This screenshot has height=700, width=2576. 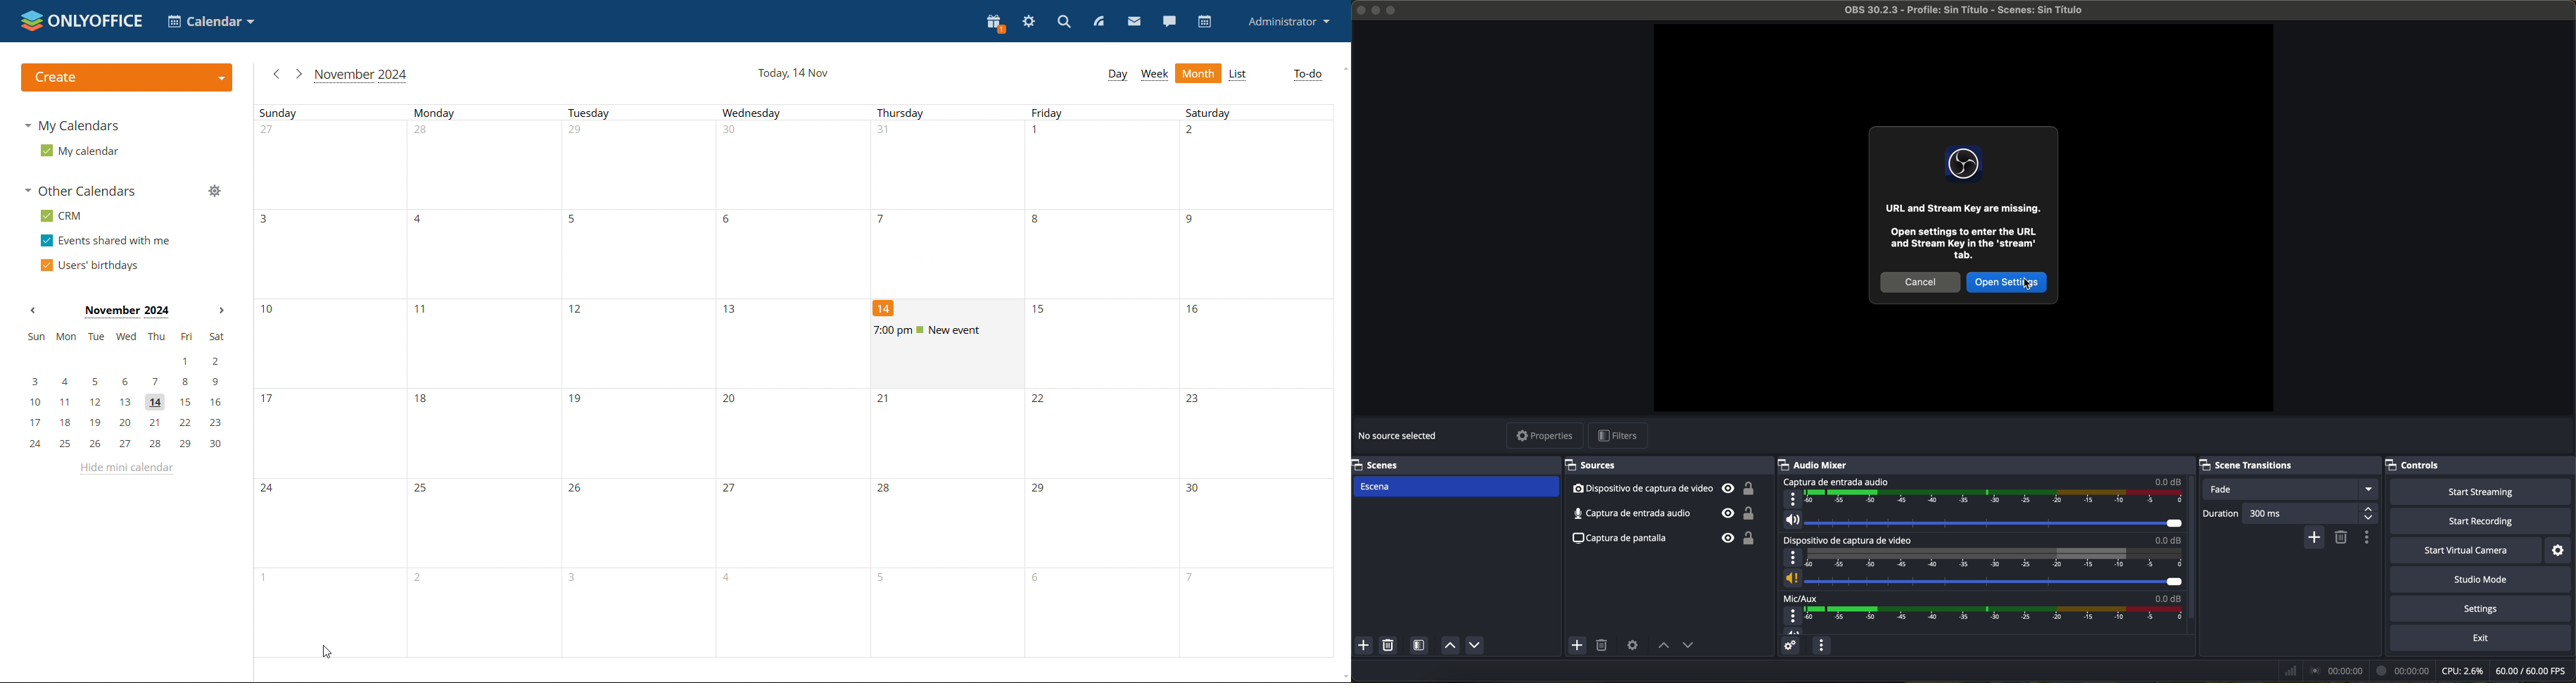 I want to click on advanced audio properties, so click(x=1790, y=647).